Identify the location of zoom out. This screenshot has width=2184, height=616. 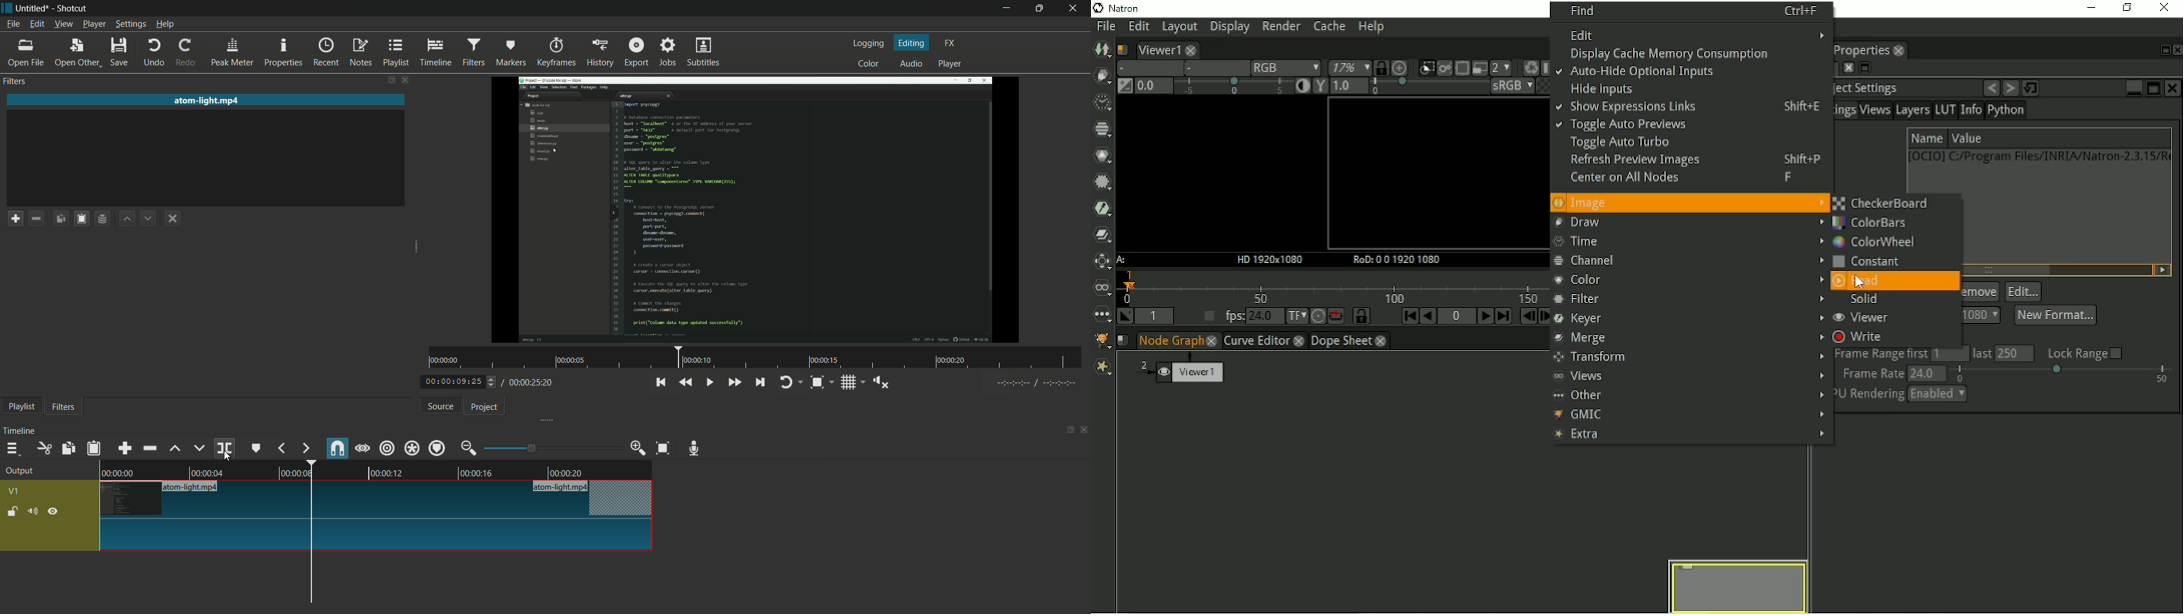
(470, 448).